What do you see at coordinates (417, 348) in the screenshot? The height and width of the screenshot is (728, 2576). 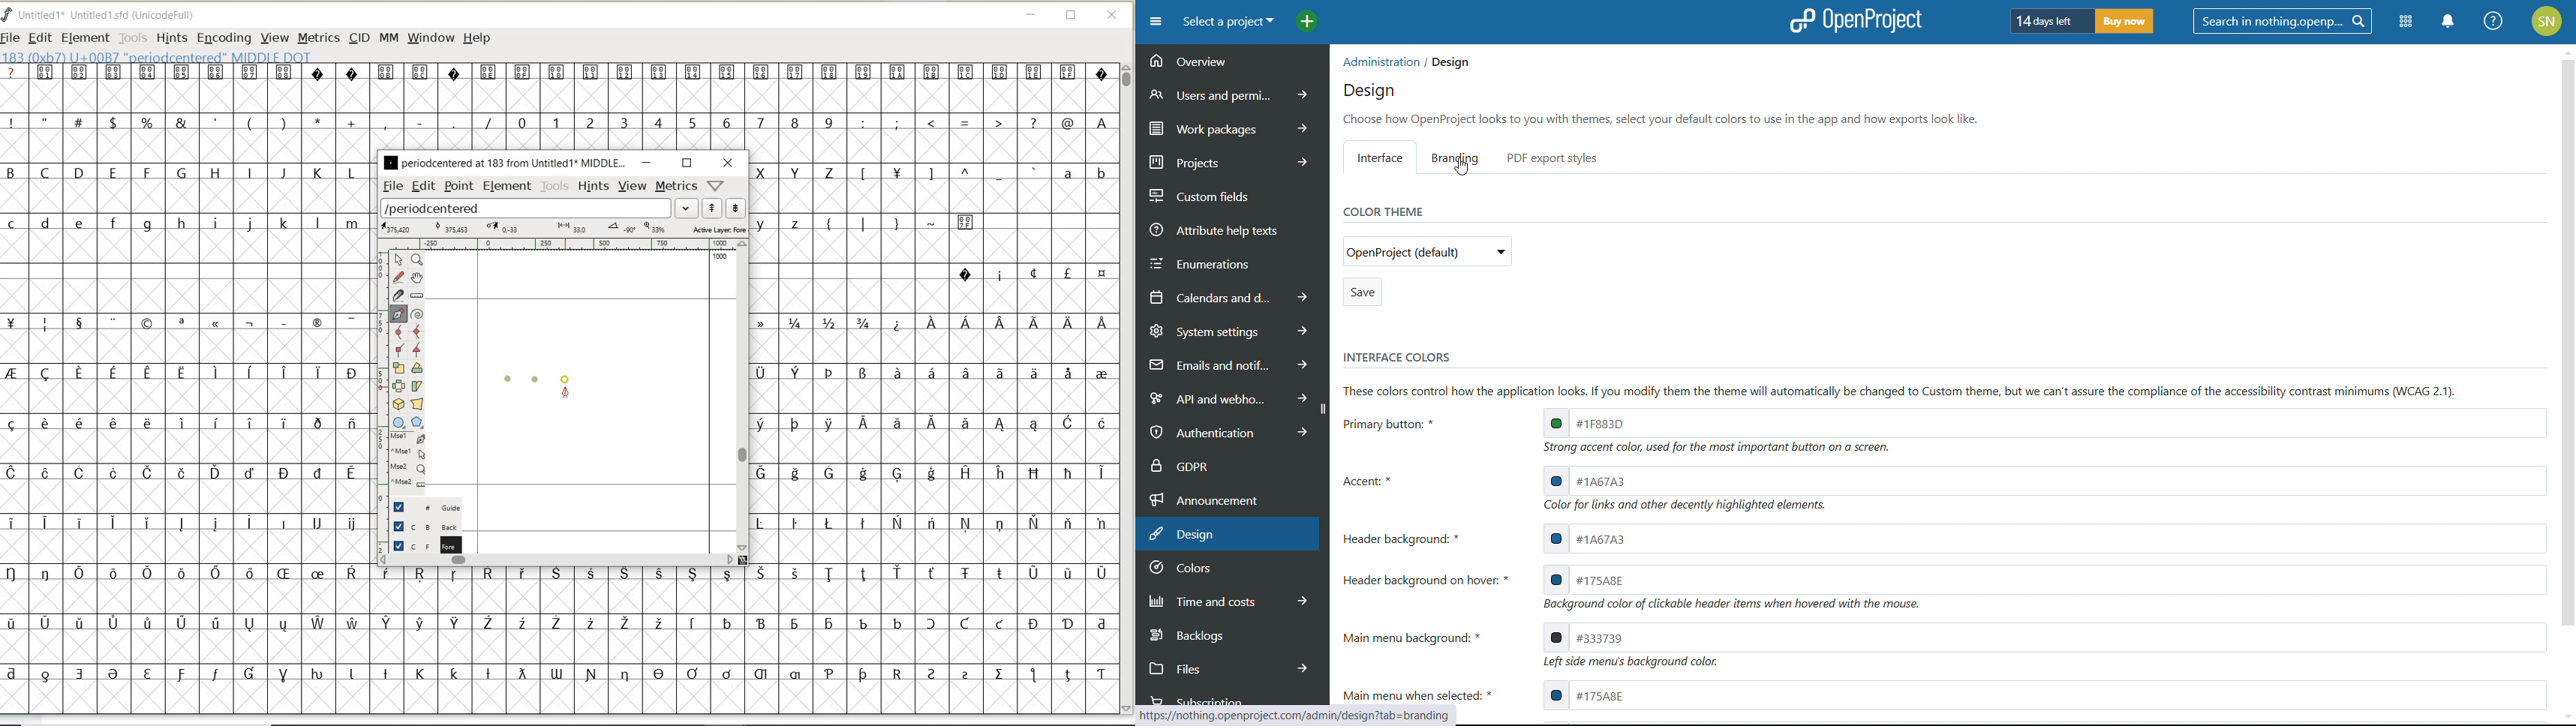 I see `Add a corner point` at bounding box center [417, 348].